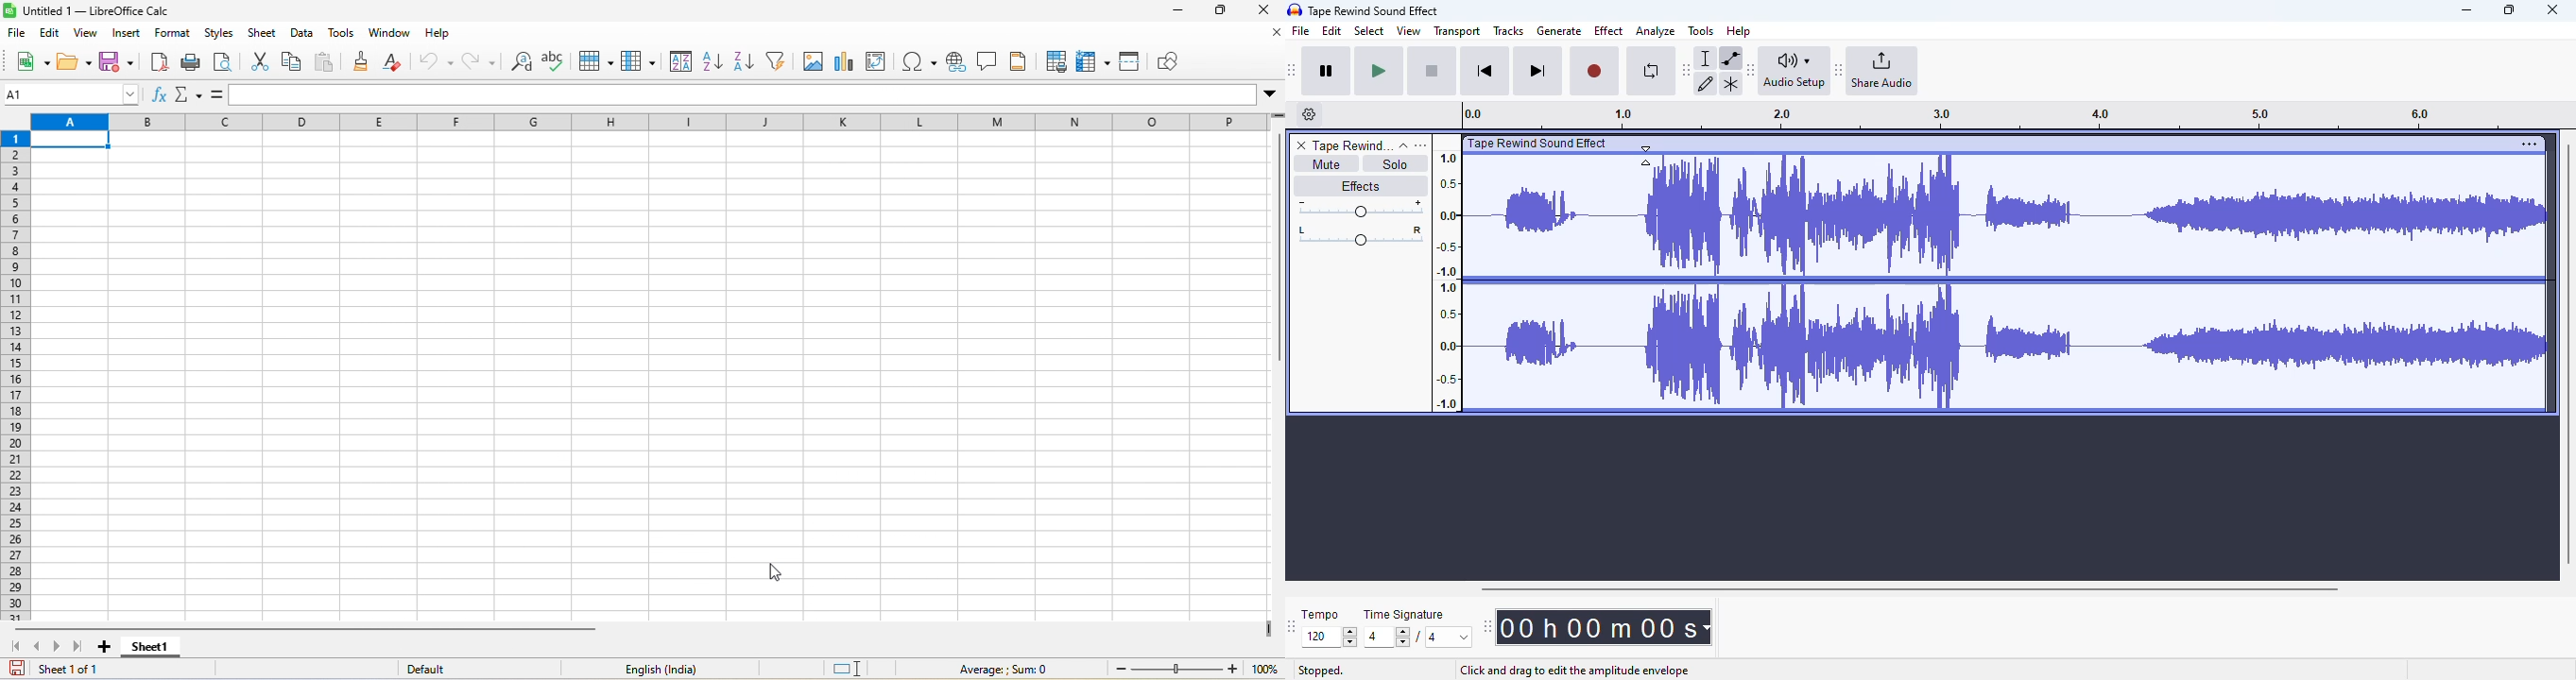 This screenshot has width=2576, height=700. Describe the element at coordinates (2529, 144) in the screenshot. I see `settings` at that location.